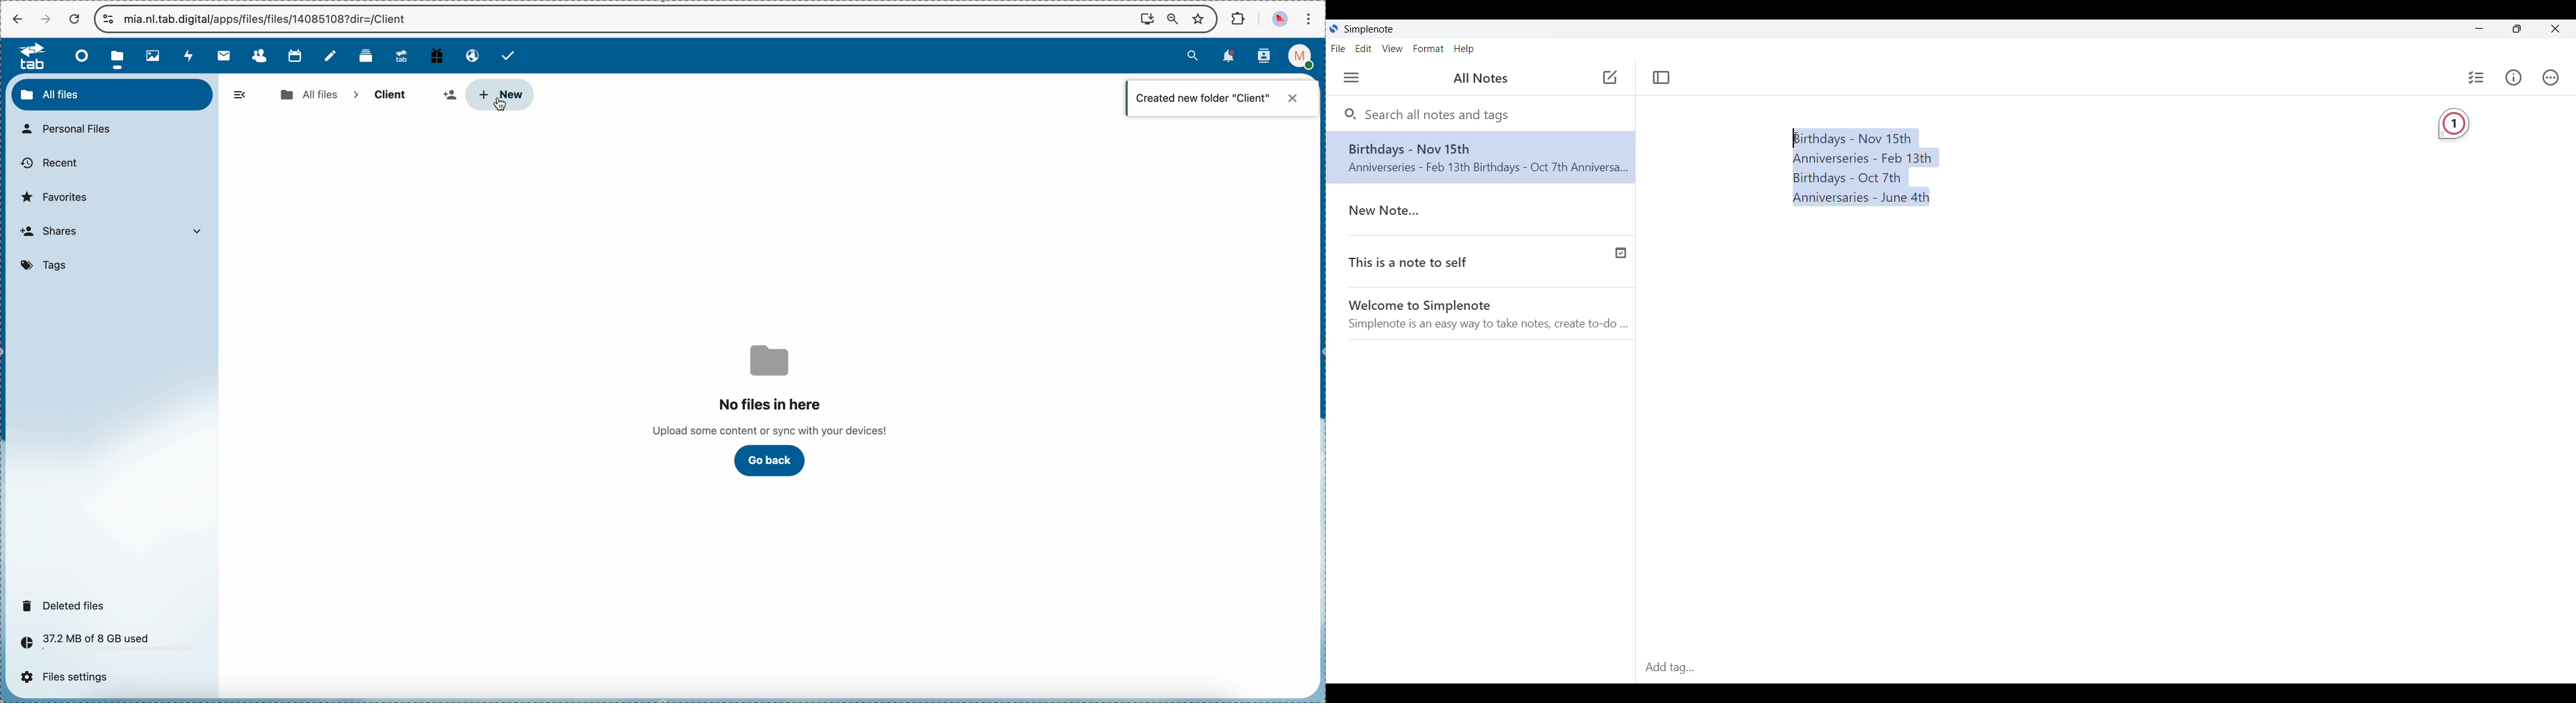 The image size is (2576, 728). Describe the element at coordinates (294, 54) in the screenshot. I see `calendar` at that location.